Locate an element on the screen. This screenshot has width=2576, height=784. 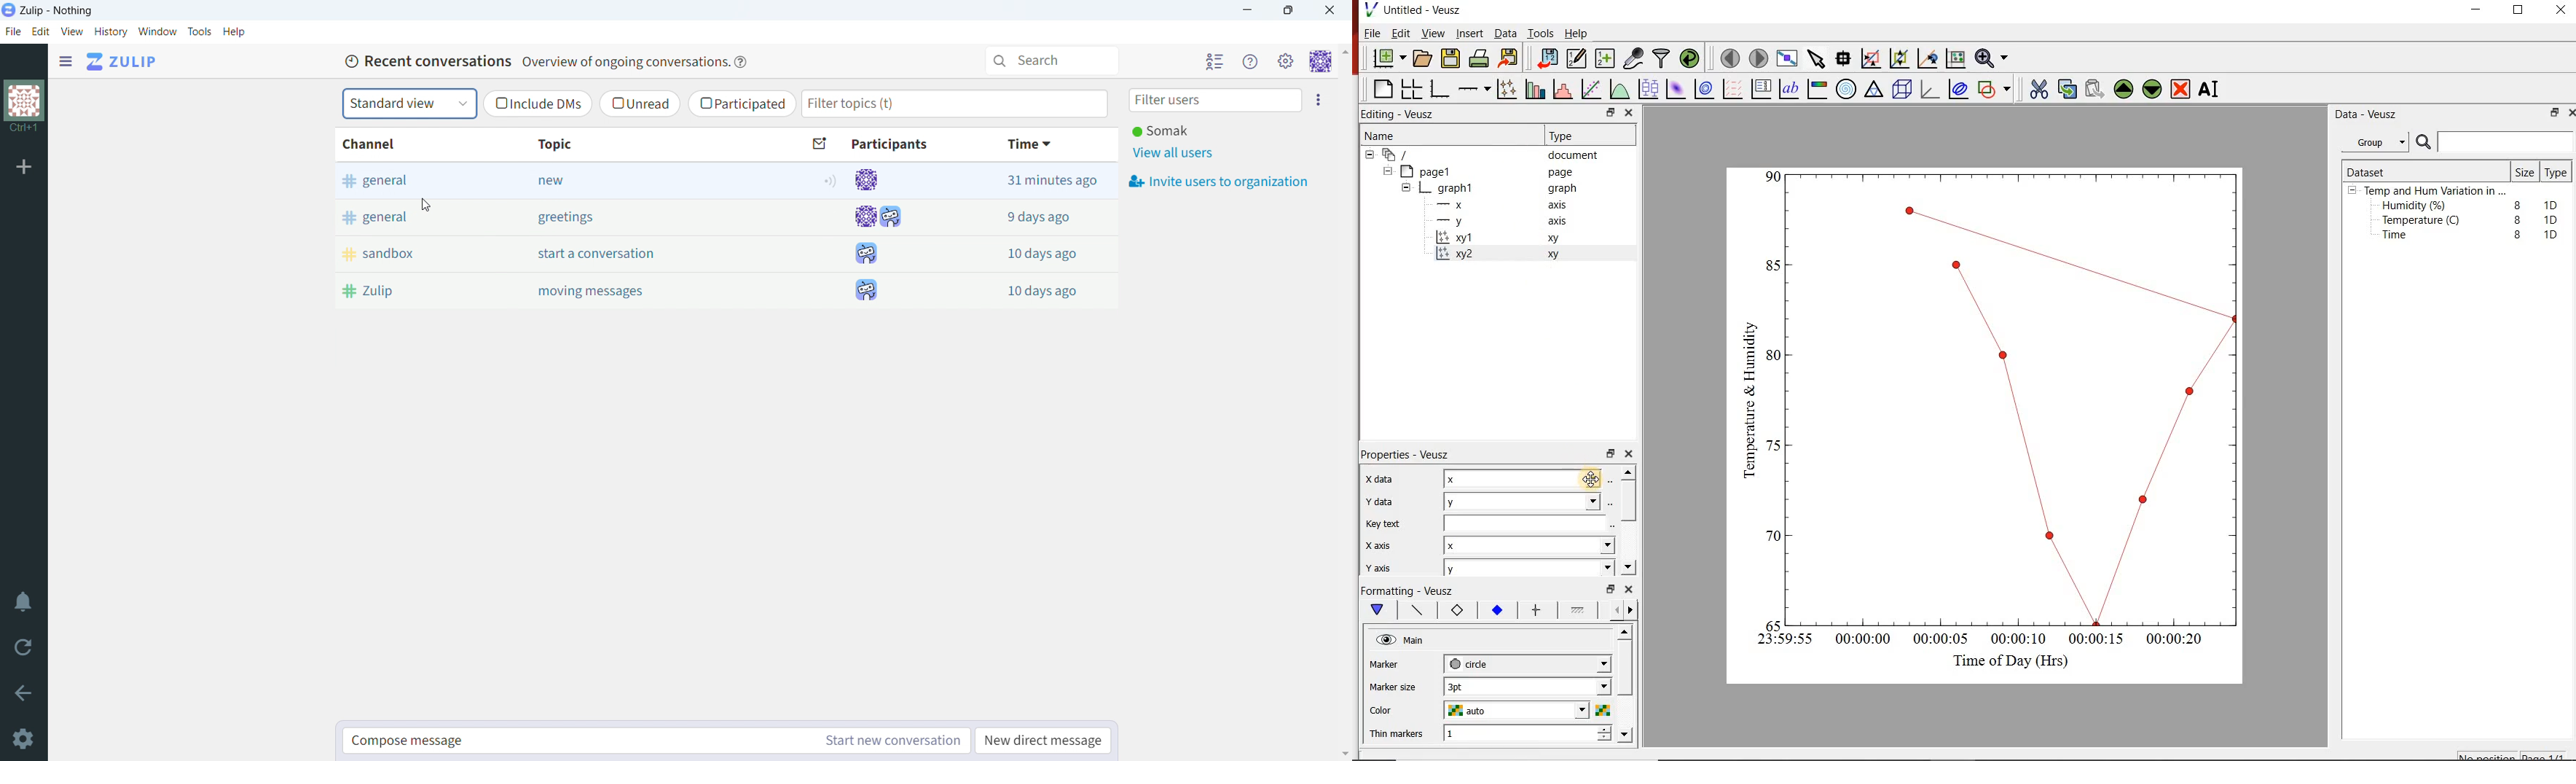
Search bar is located at coordinates (2494, 142).